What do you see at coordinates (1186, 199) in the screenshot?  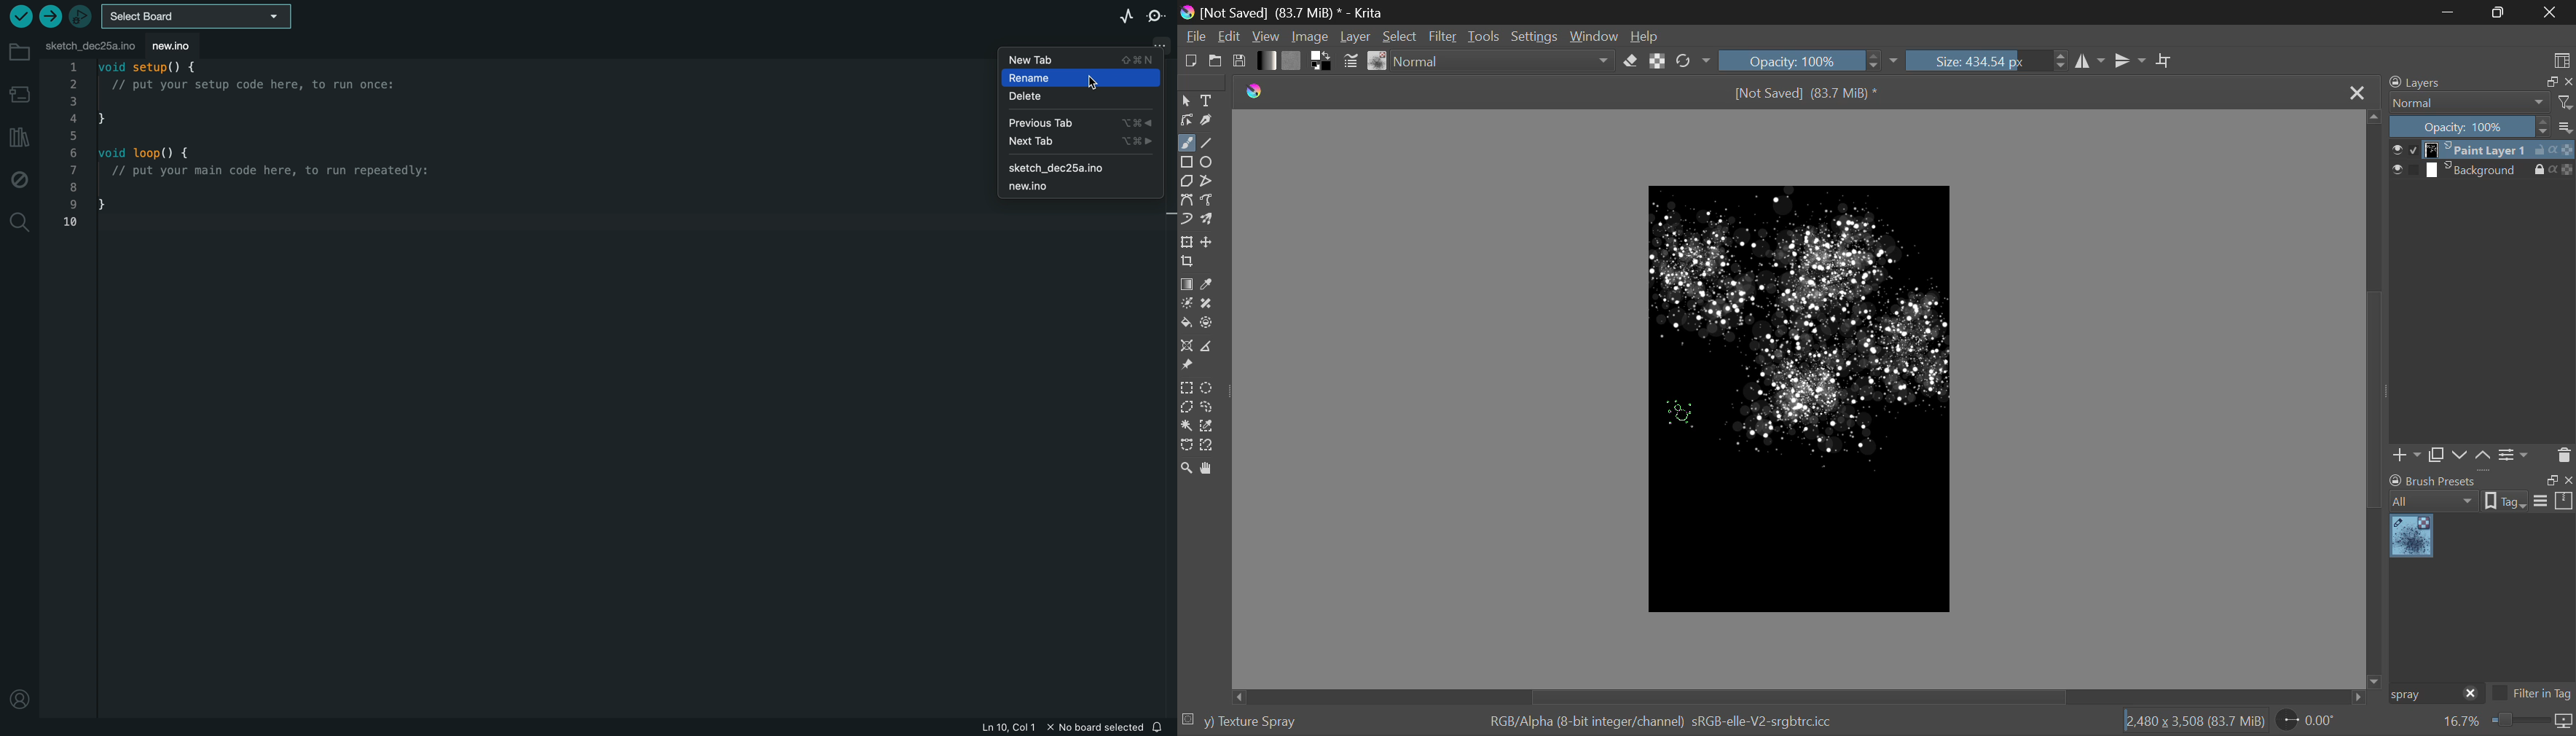 I see `Bezier Curve` at bounding box center [1186, 199].